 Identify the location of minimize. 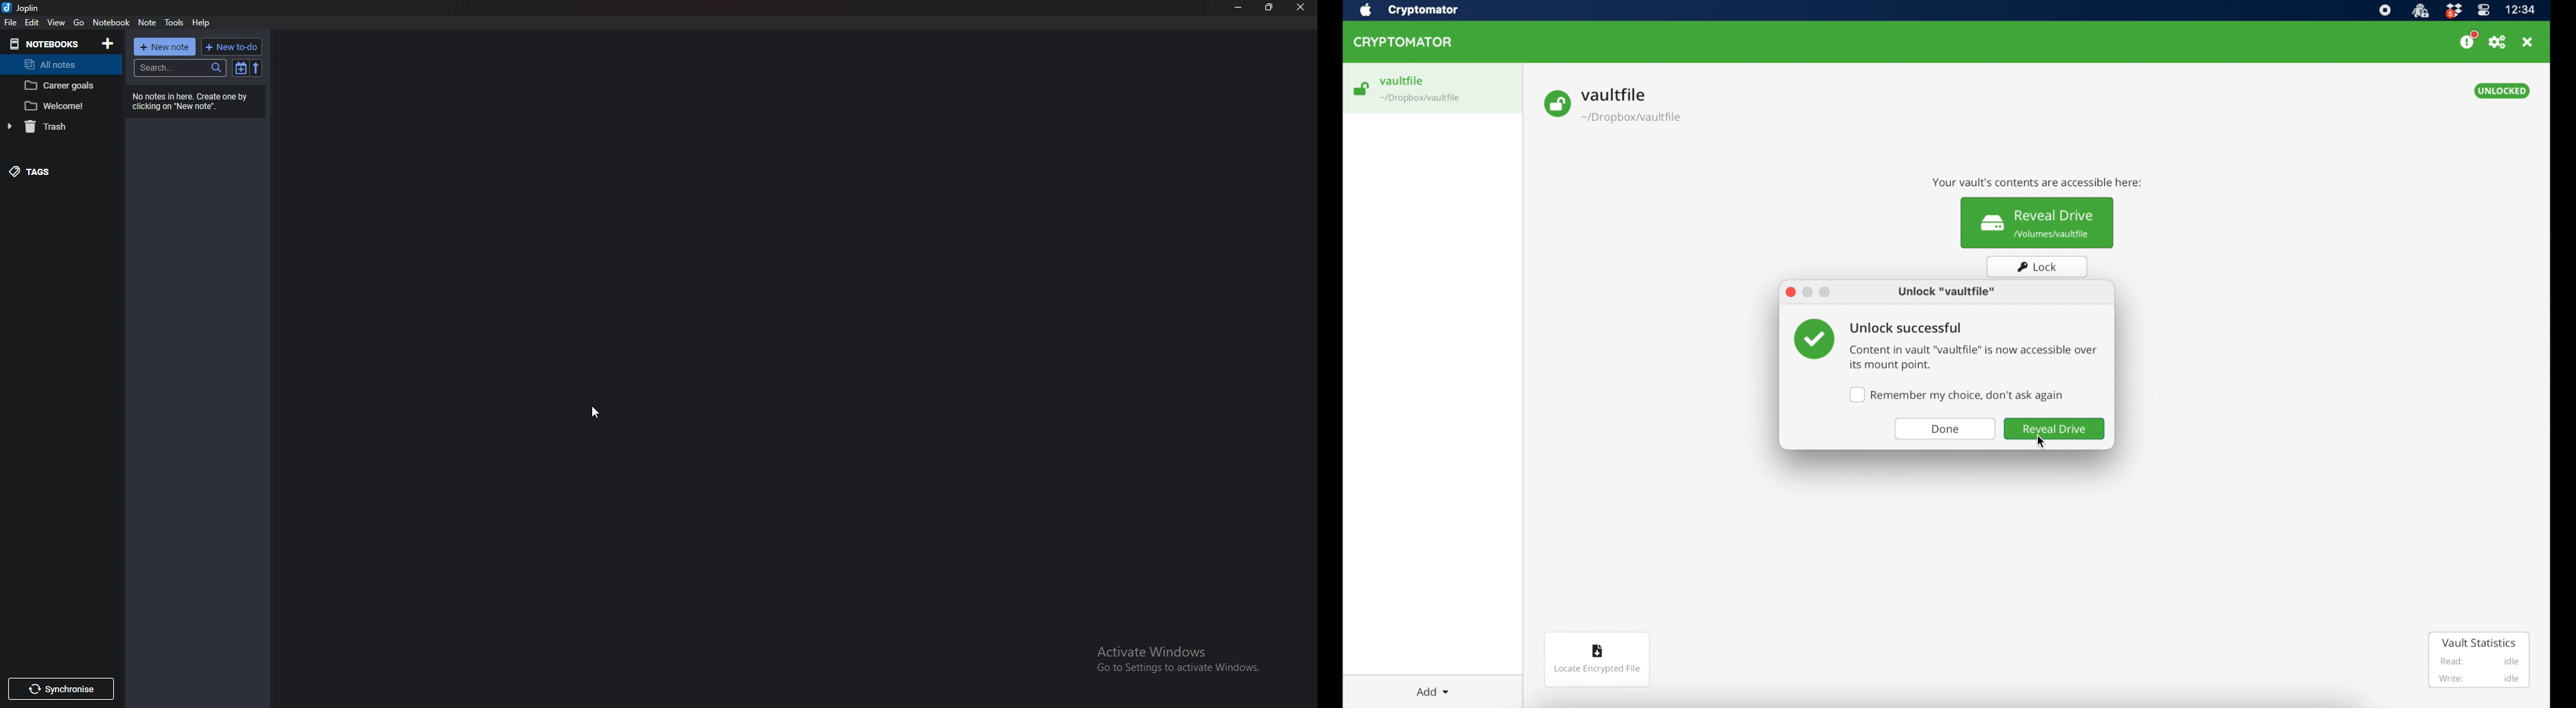
(1238, 6).